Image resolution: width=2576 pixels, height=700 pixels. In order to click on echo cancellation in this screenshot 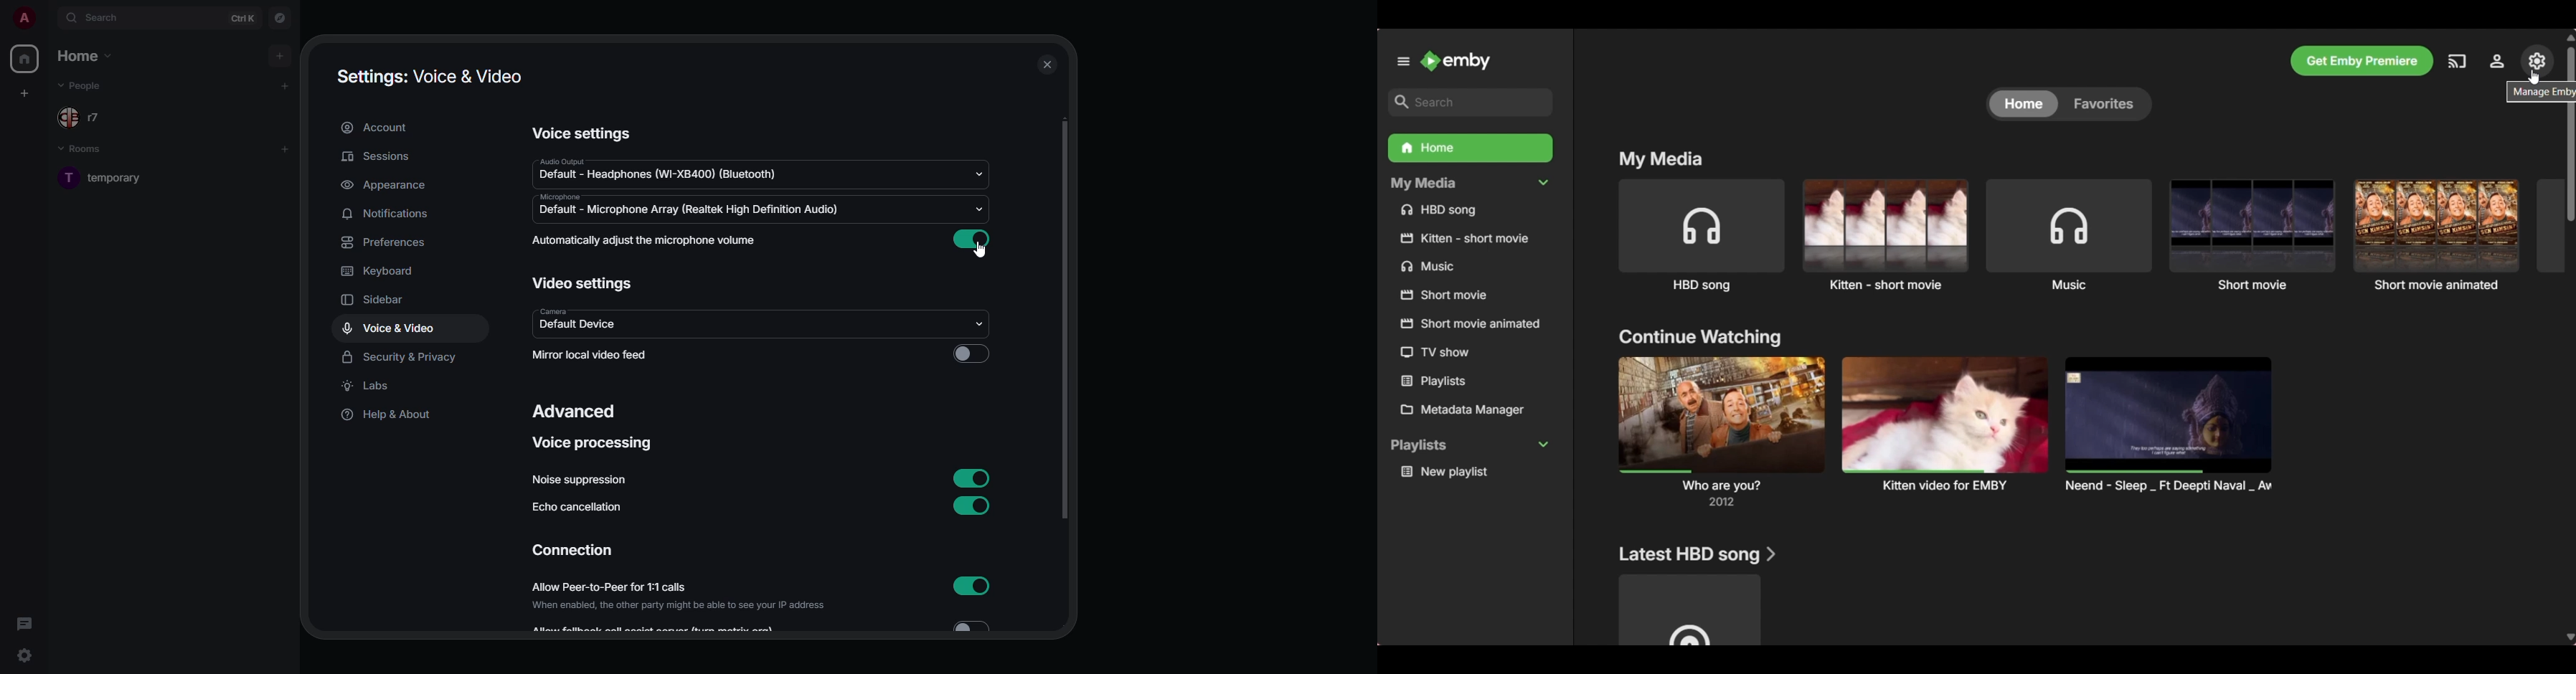, I will do `click(581, 506)`.